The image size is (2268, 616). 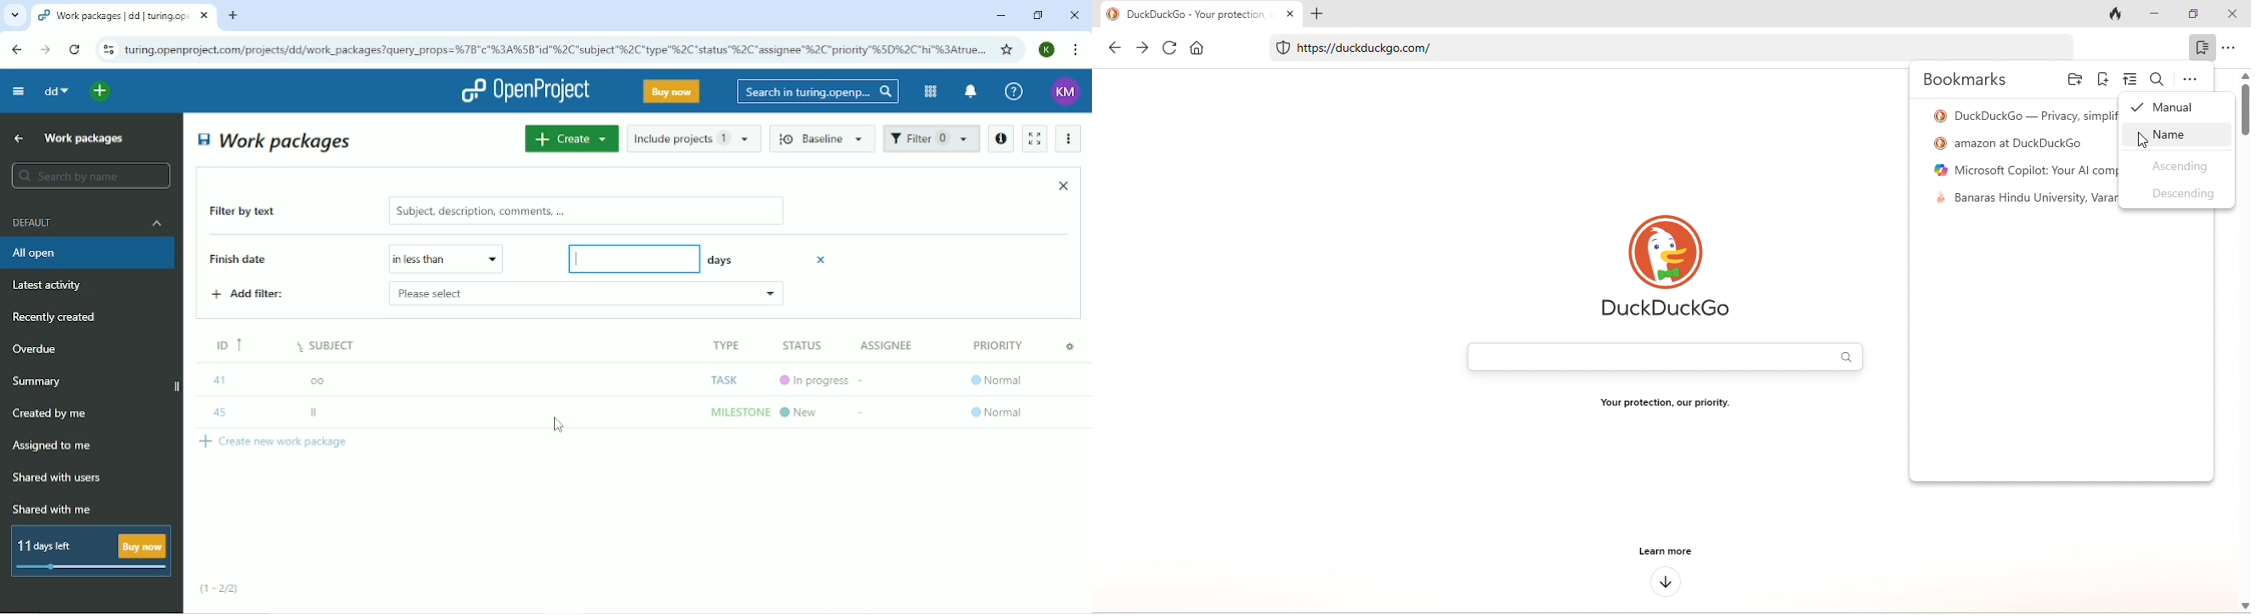 What do you see at coordinates (220, 379) in the screenshot?
I see `41` at bounding box center [220, 379].